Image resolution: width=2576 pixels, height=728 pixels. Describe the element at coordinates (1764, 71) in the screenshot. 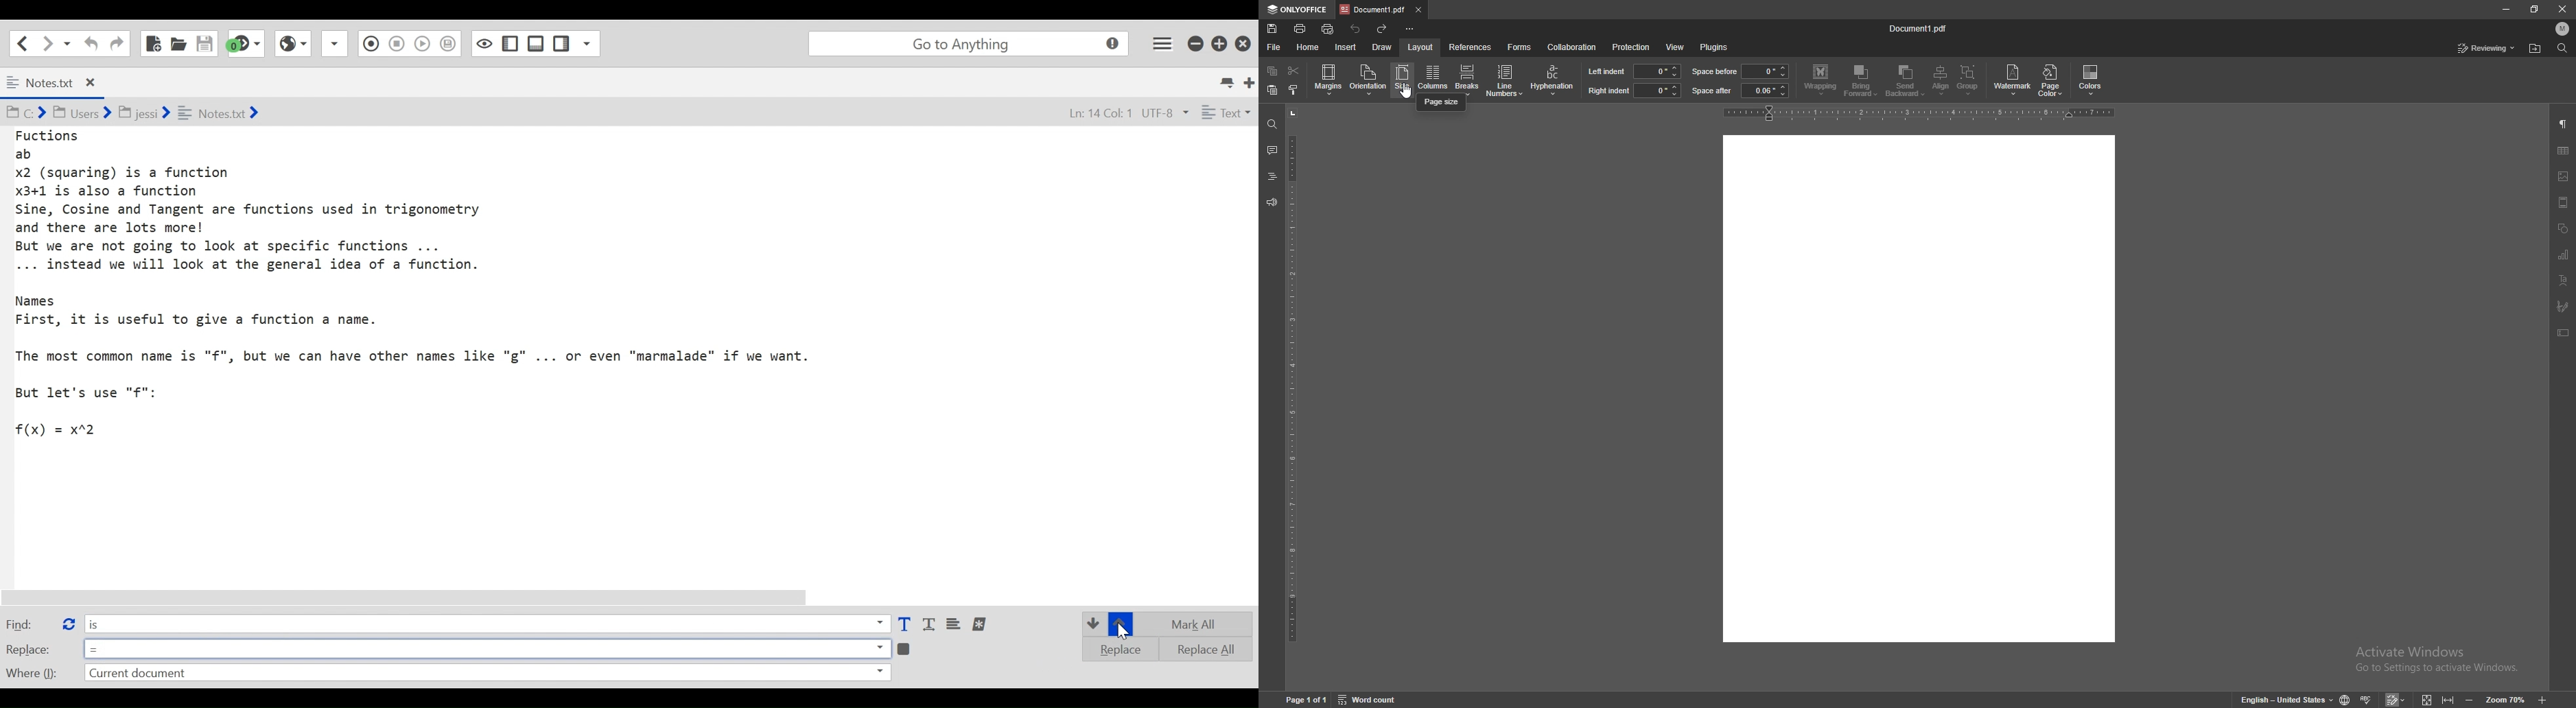

I see `input space before` at that location.